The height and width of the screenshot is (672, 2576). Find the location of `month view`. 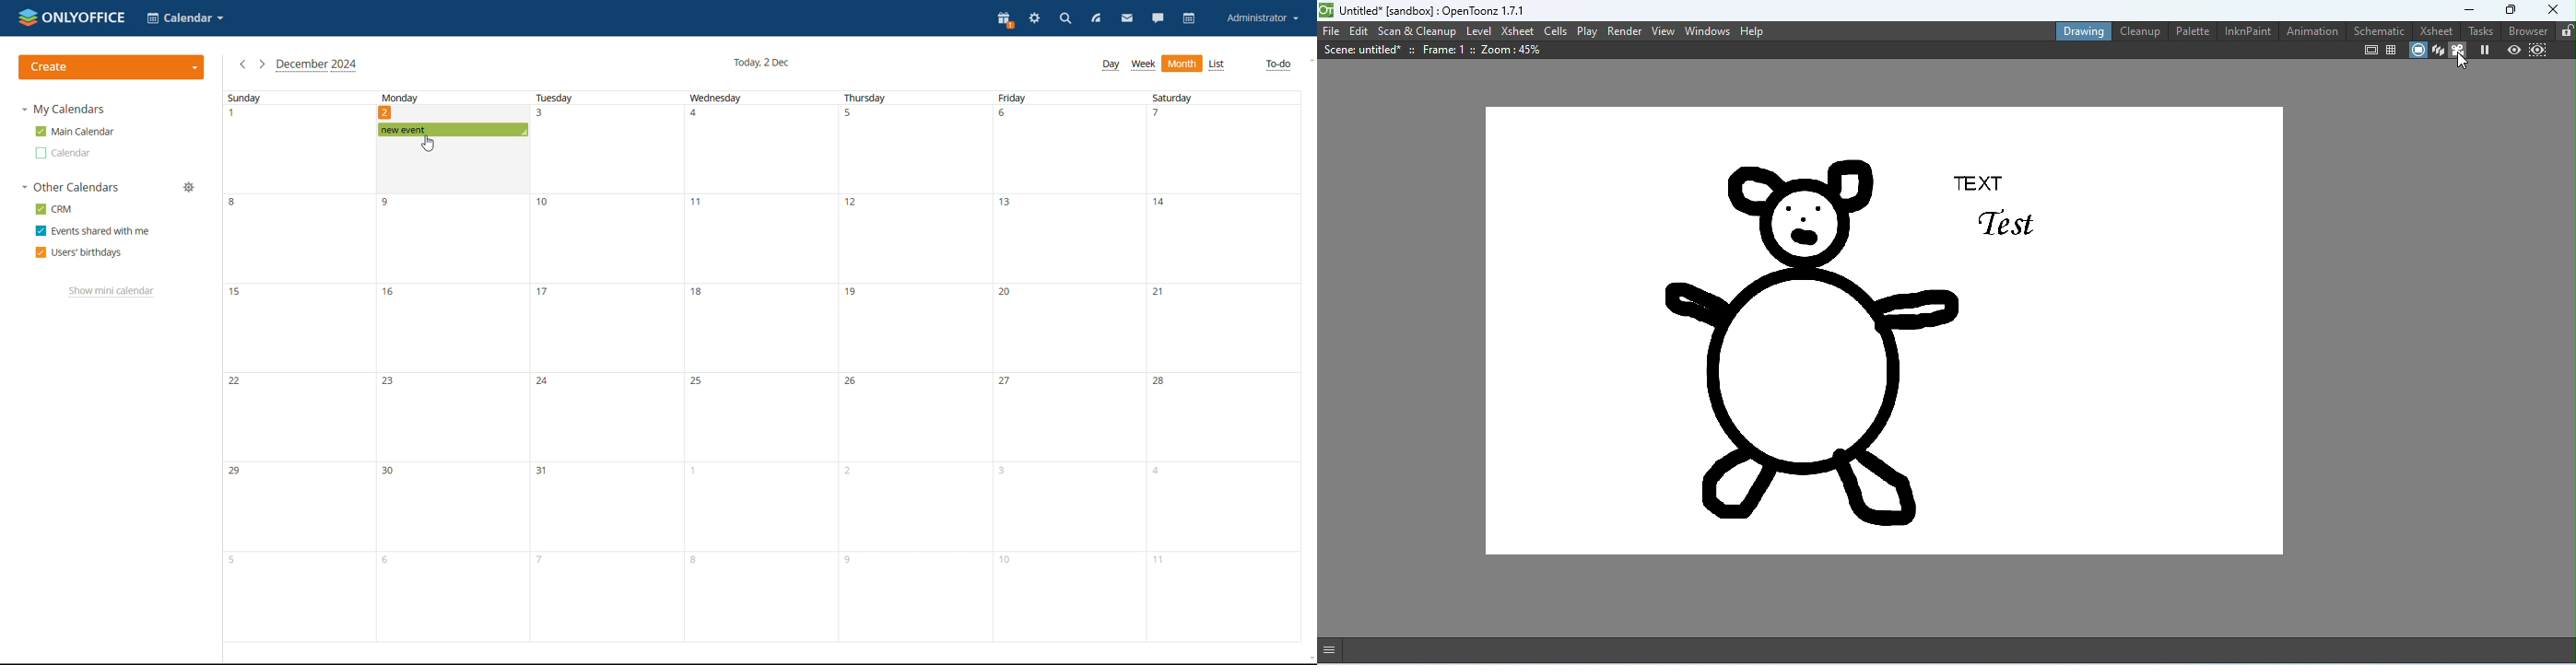

month view is located at coordinates (1182, 64).